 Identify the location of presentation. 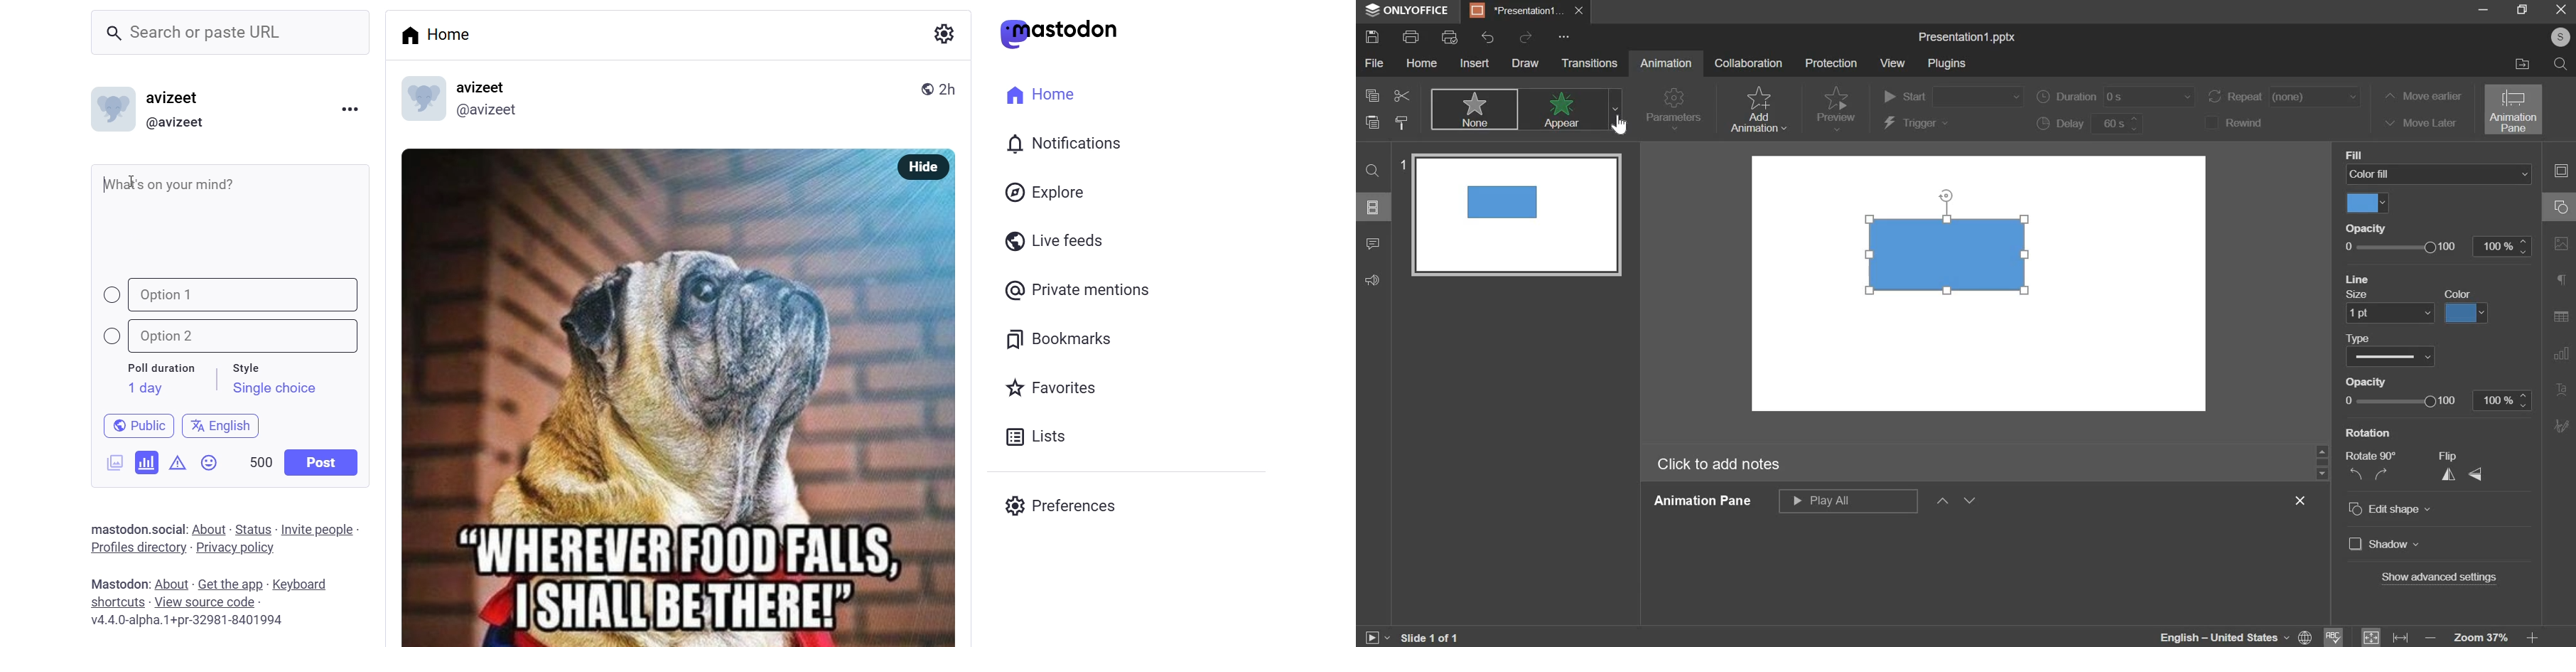
(1525, 12).